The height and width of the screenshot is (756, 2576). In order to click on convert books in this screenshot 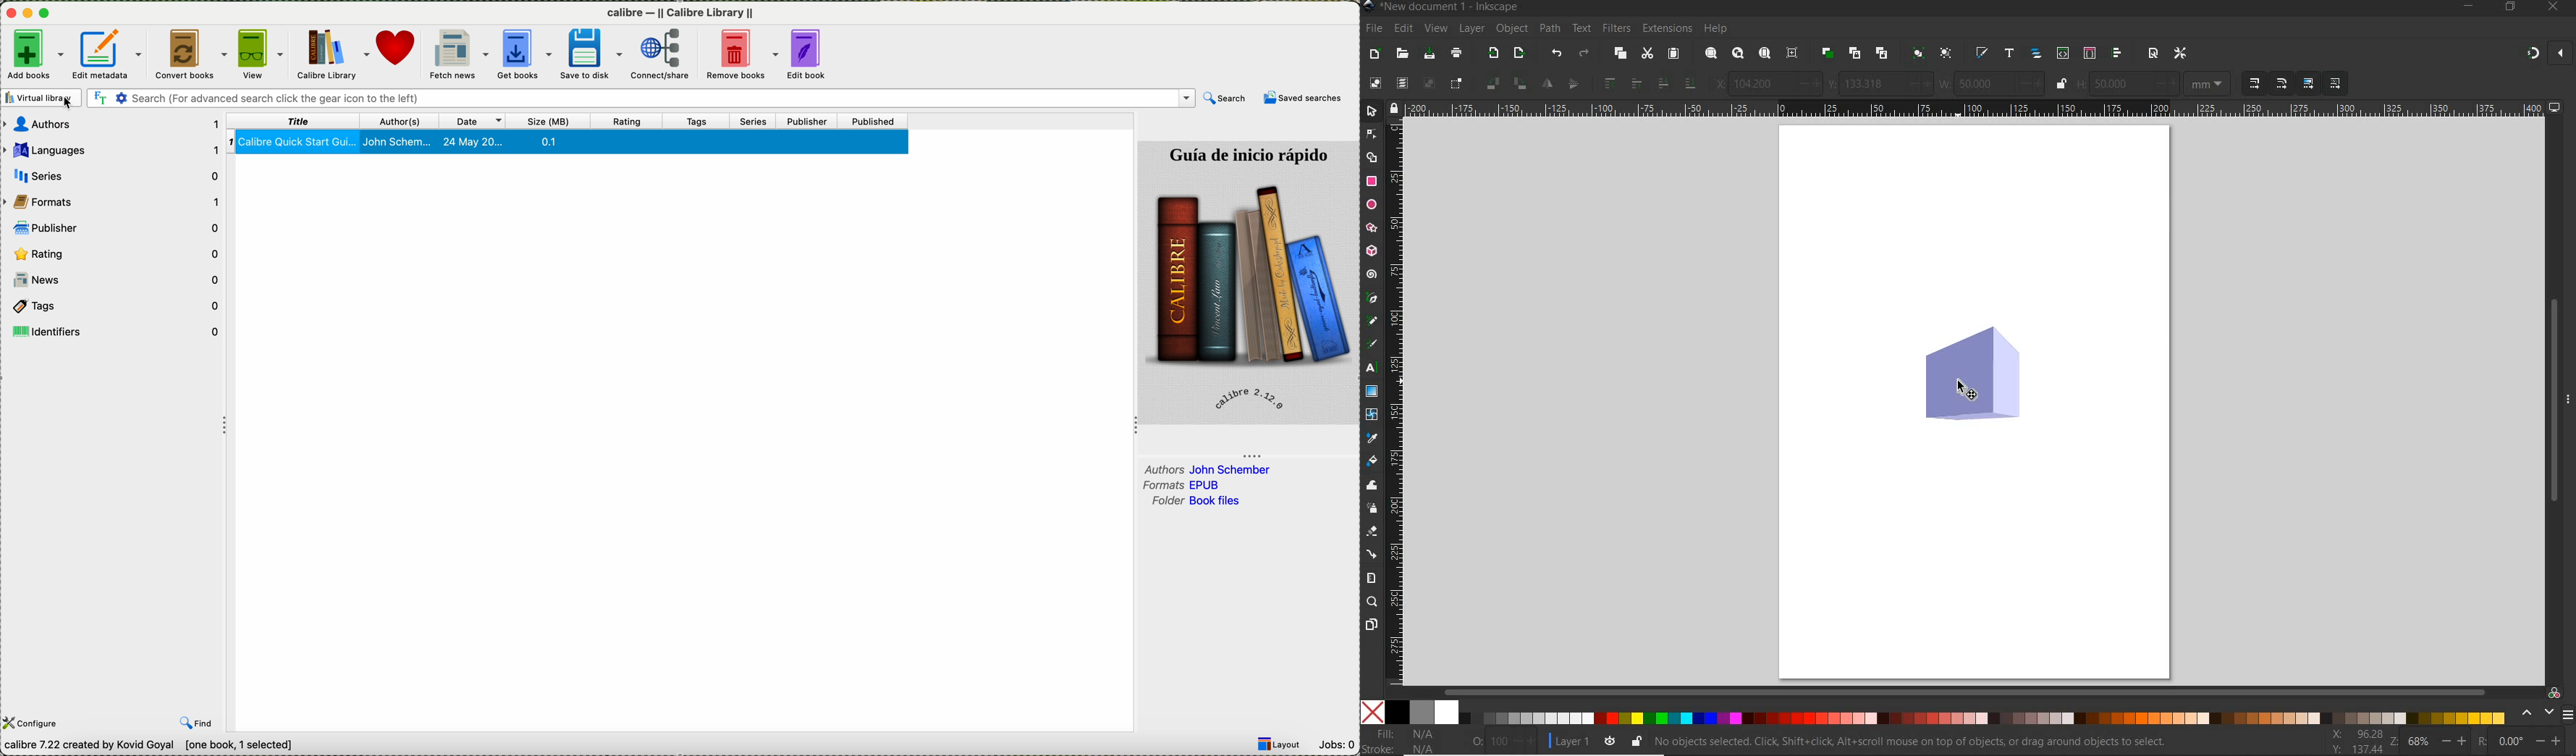, I will do `click(191, 54)`.